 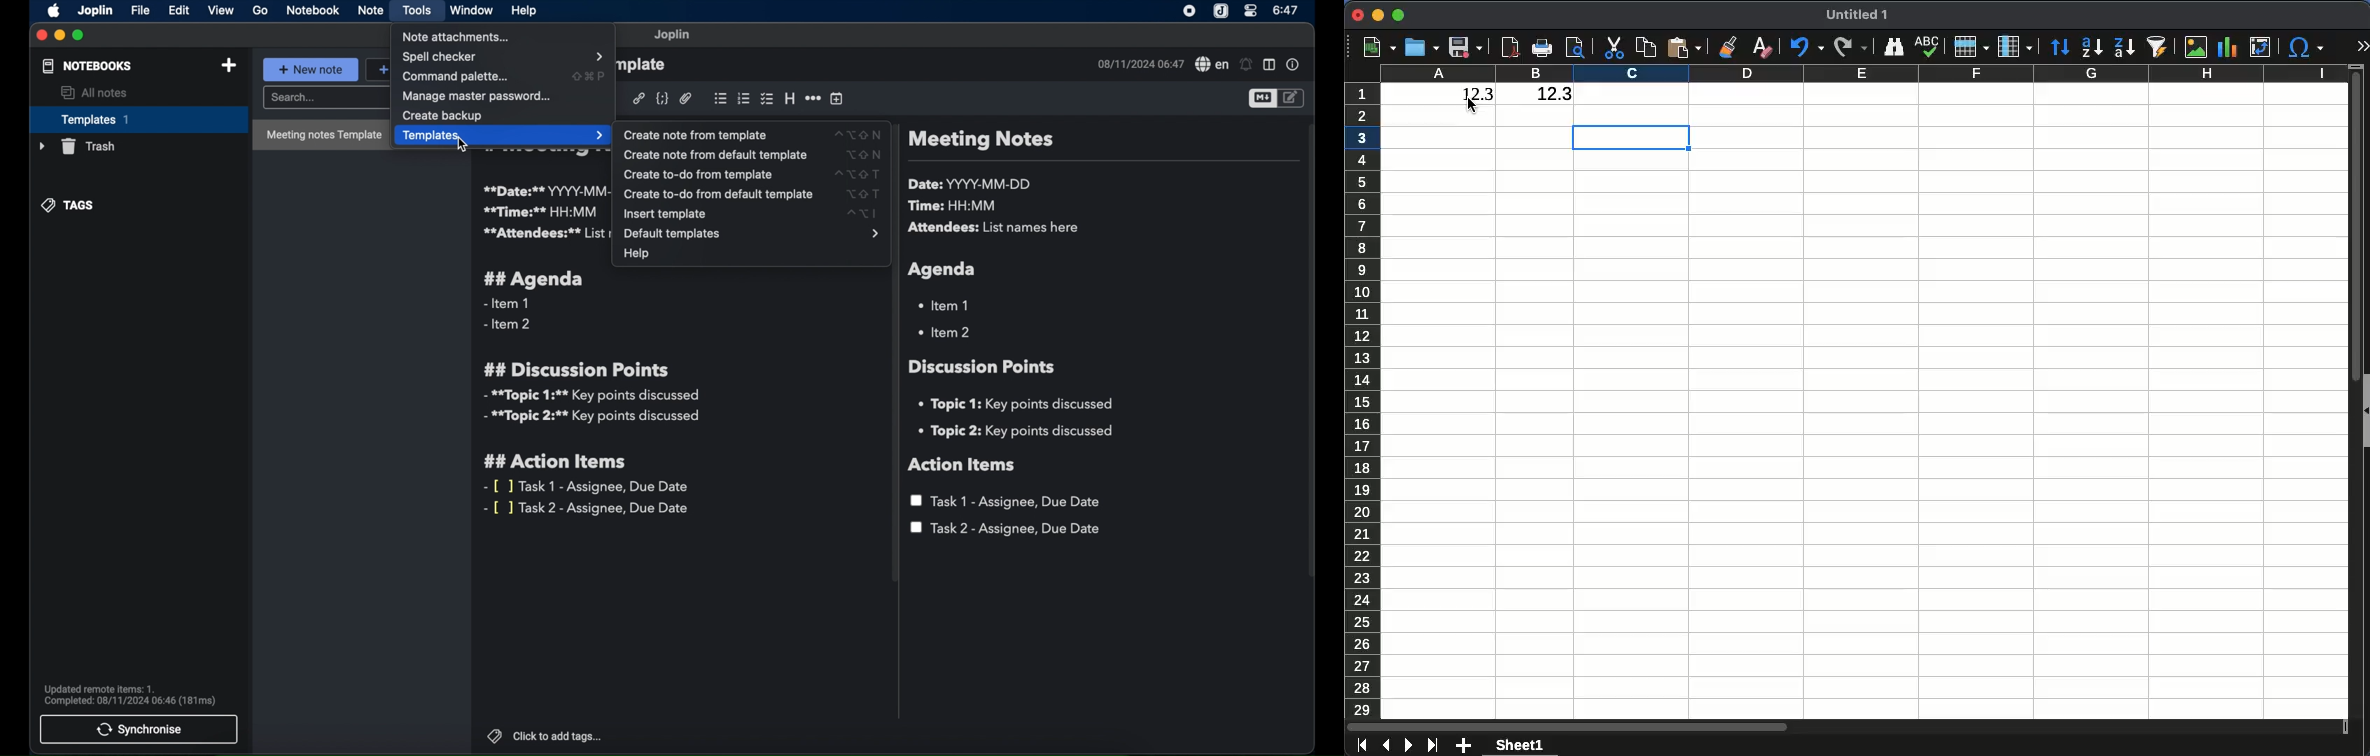 I want to click on create note from template, so click(x=753, y=134).